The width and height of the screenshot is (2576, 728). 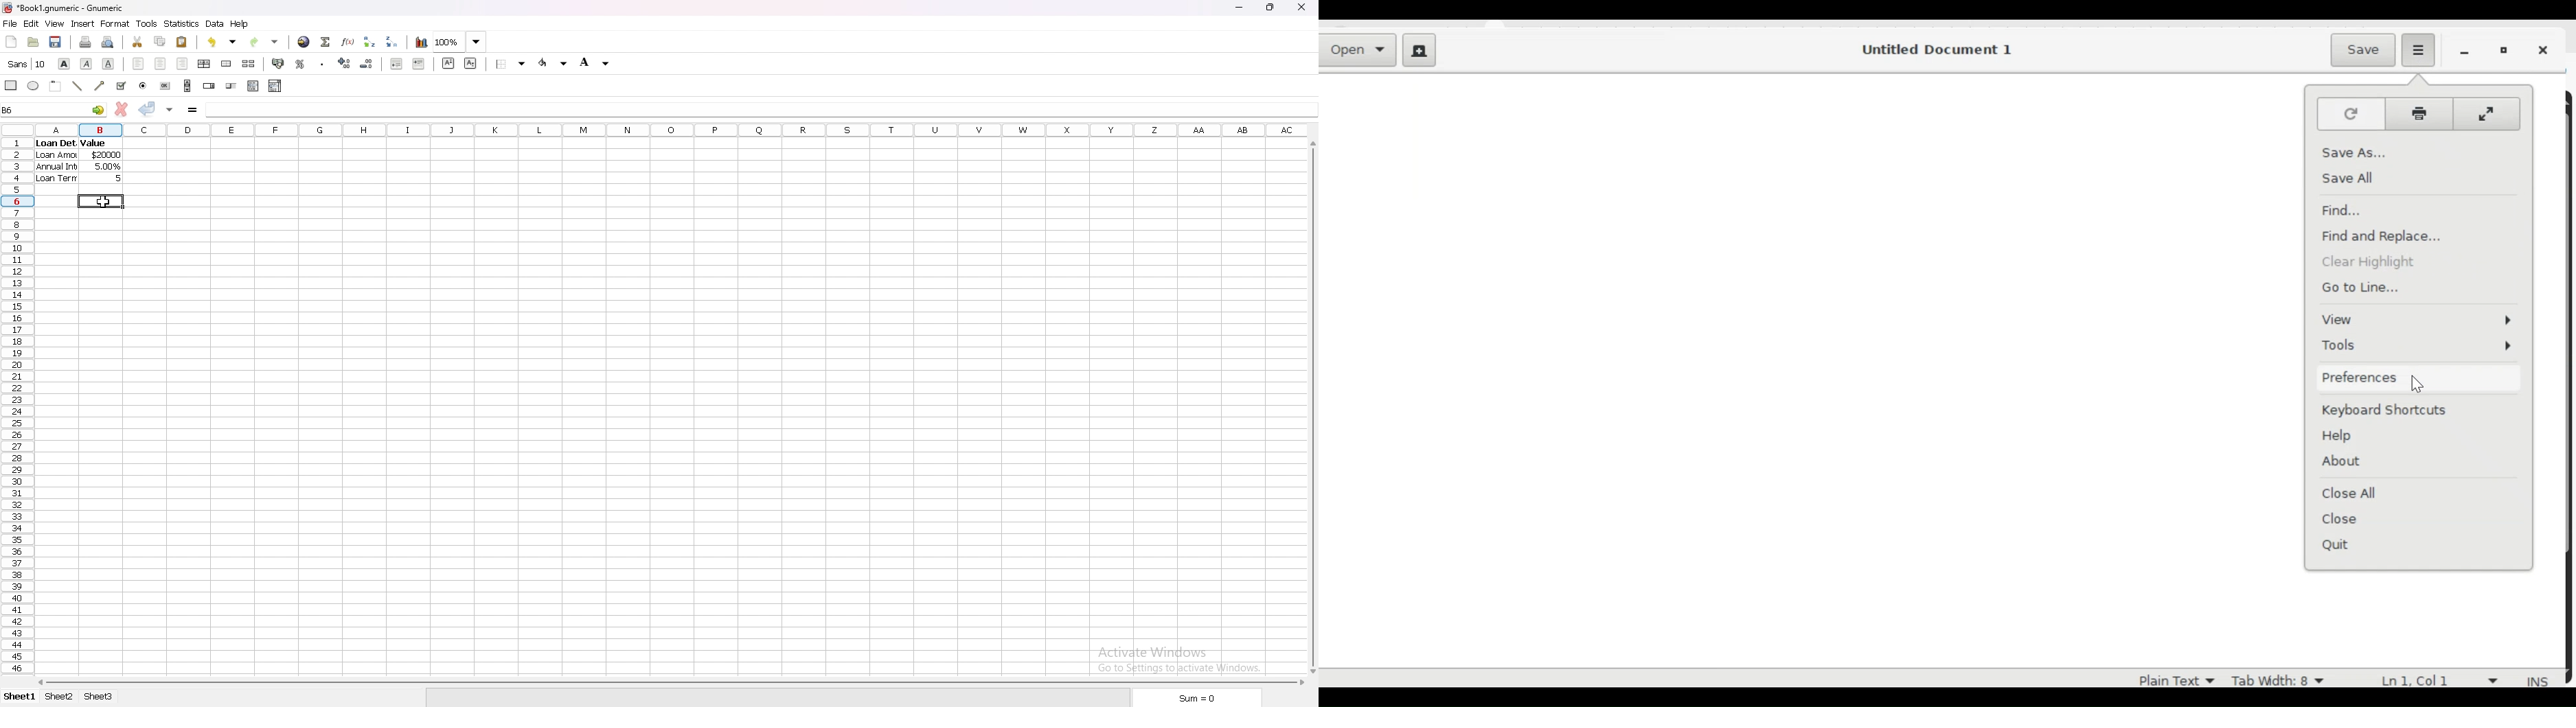 What do you see at coordinates (12, 41) in the screenshot?
I see `new` at bounding box center [12, 41].